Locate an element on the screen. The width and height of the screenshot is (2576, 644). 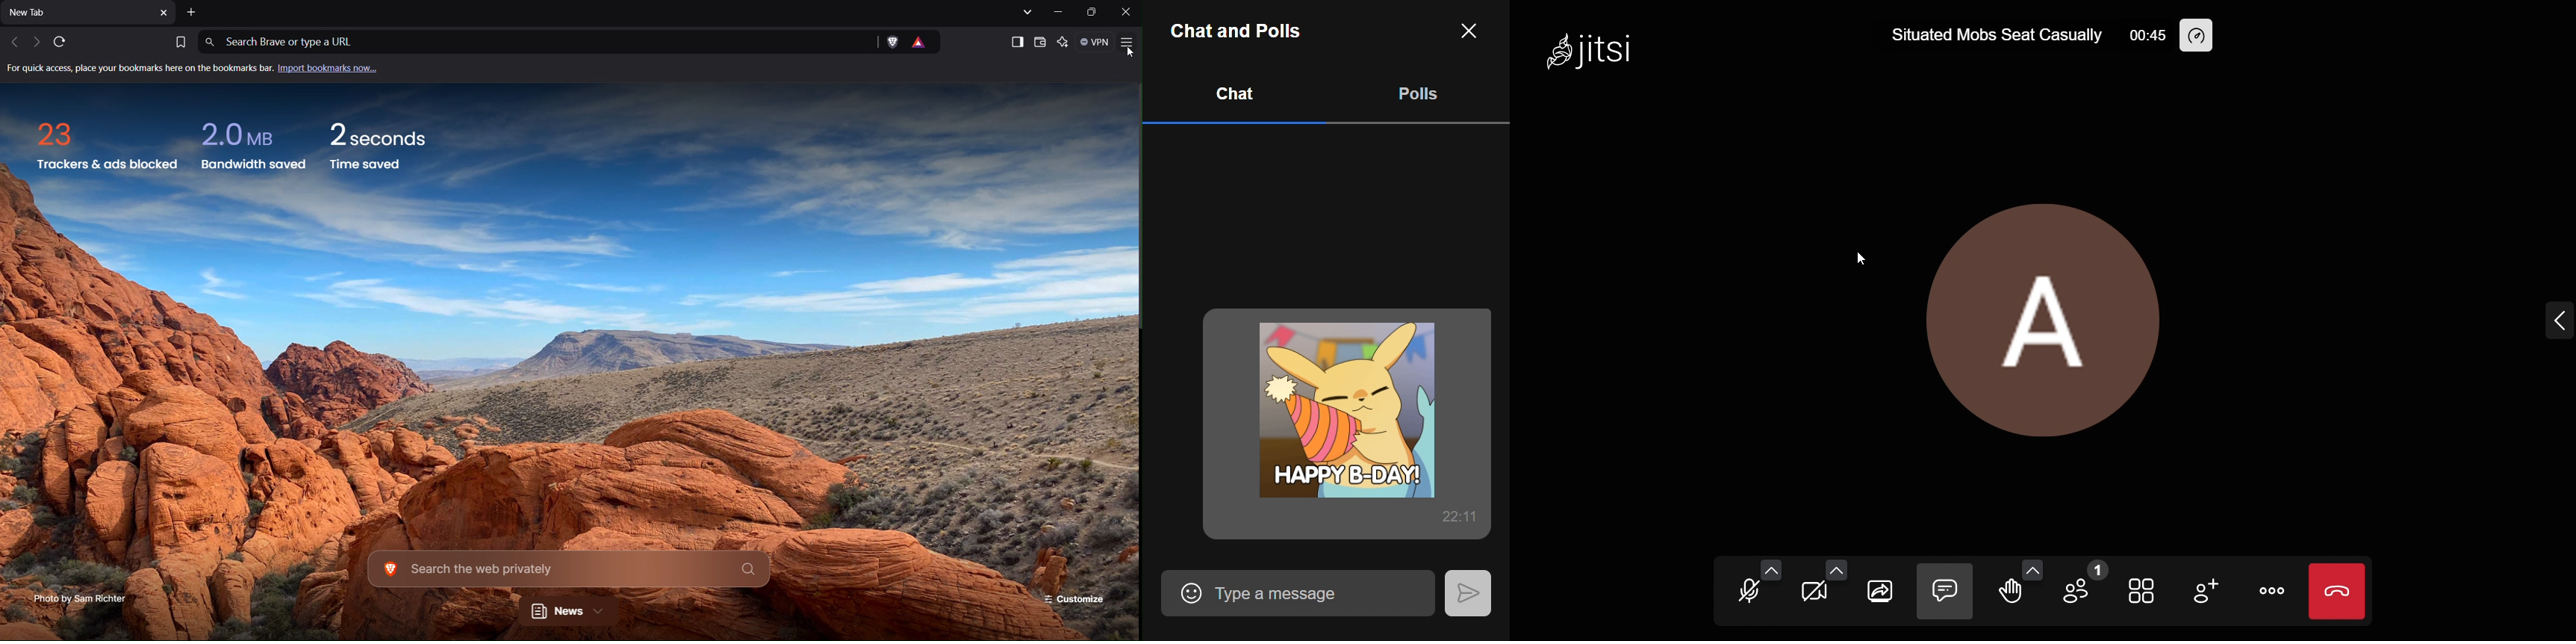
share screen is located at coordinates (1881, 589).